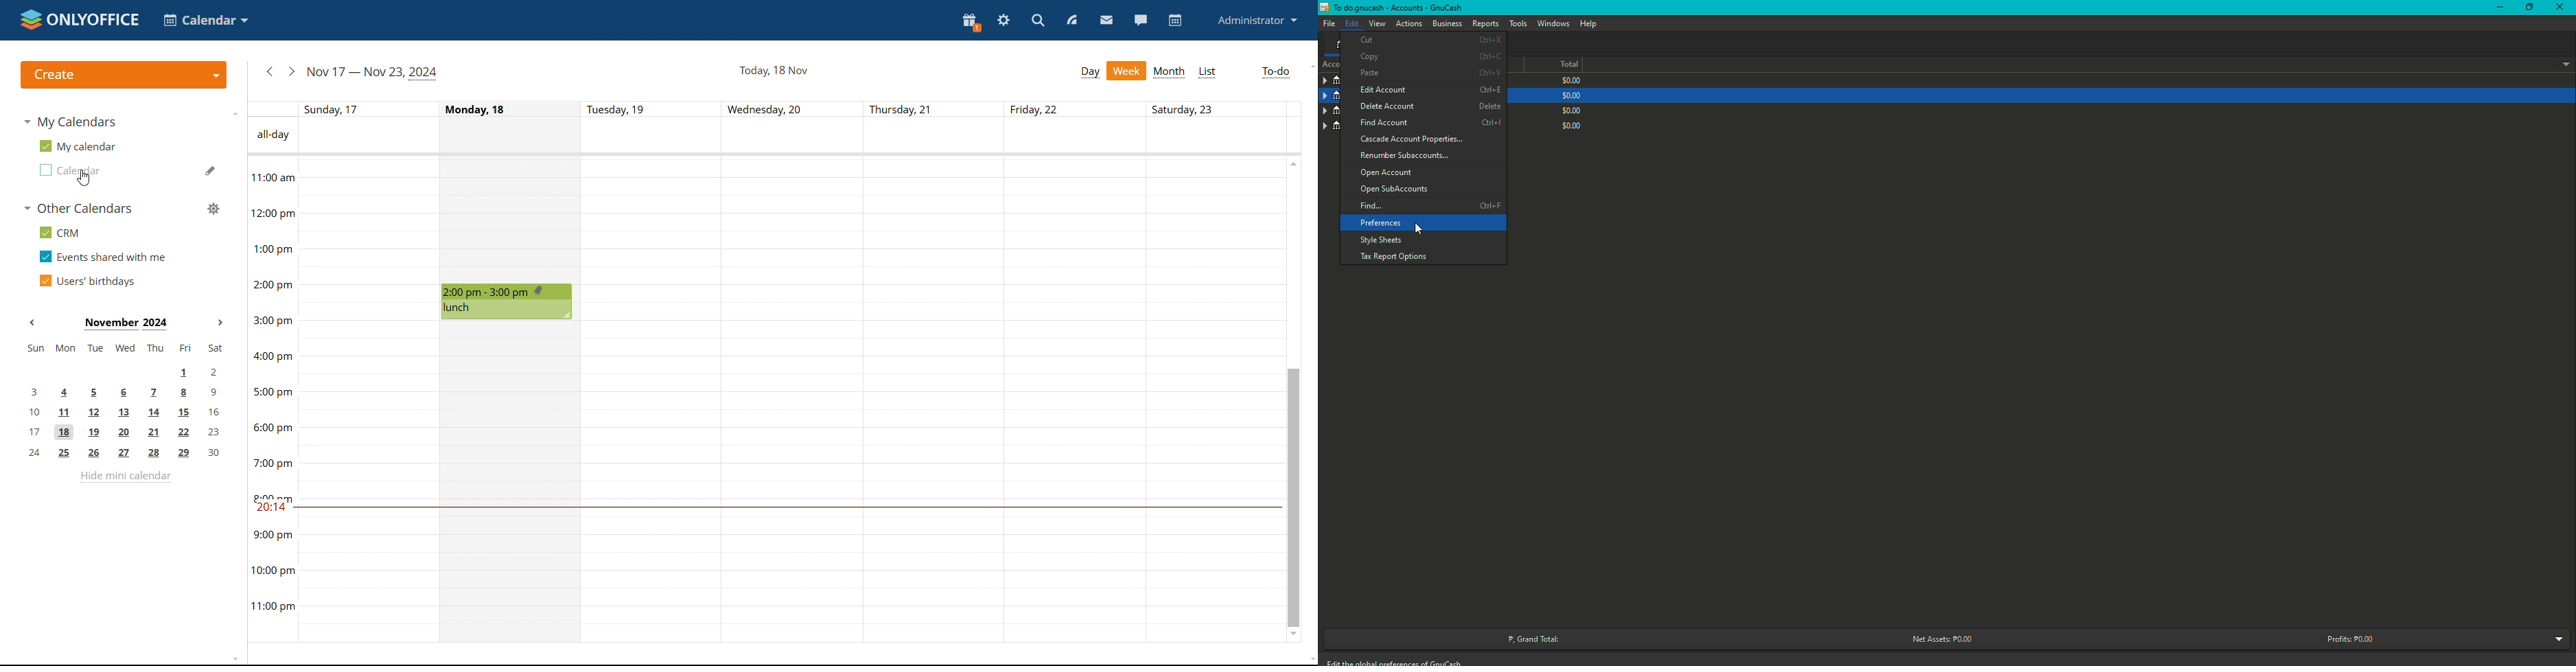 The width and height of the screenshot is (2576, 672). What do you see at coordinates (79, 146) in the screenshot?
I see `my calendar` at bounding box center [79, 146].